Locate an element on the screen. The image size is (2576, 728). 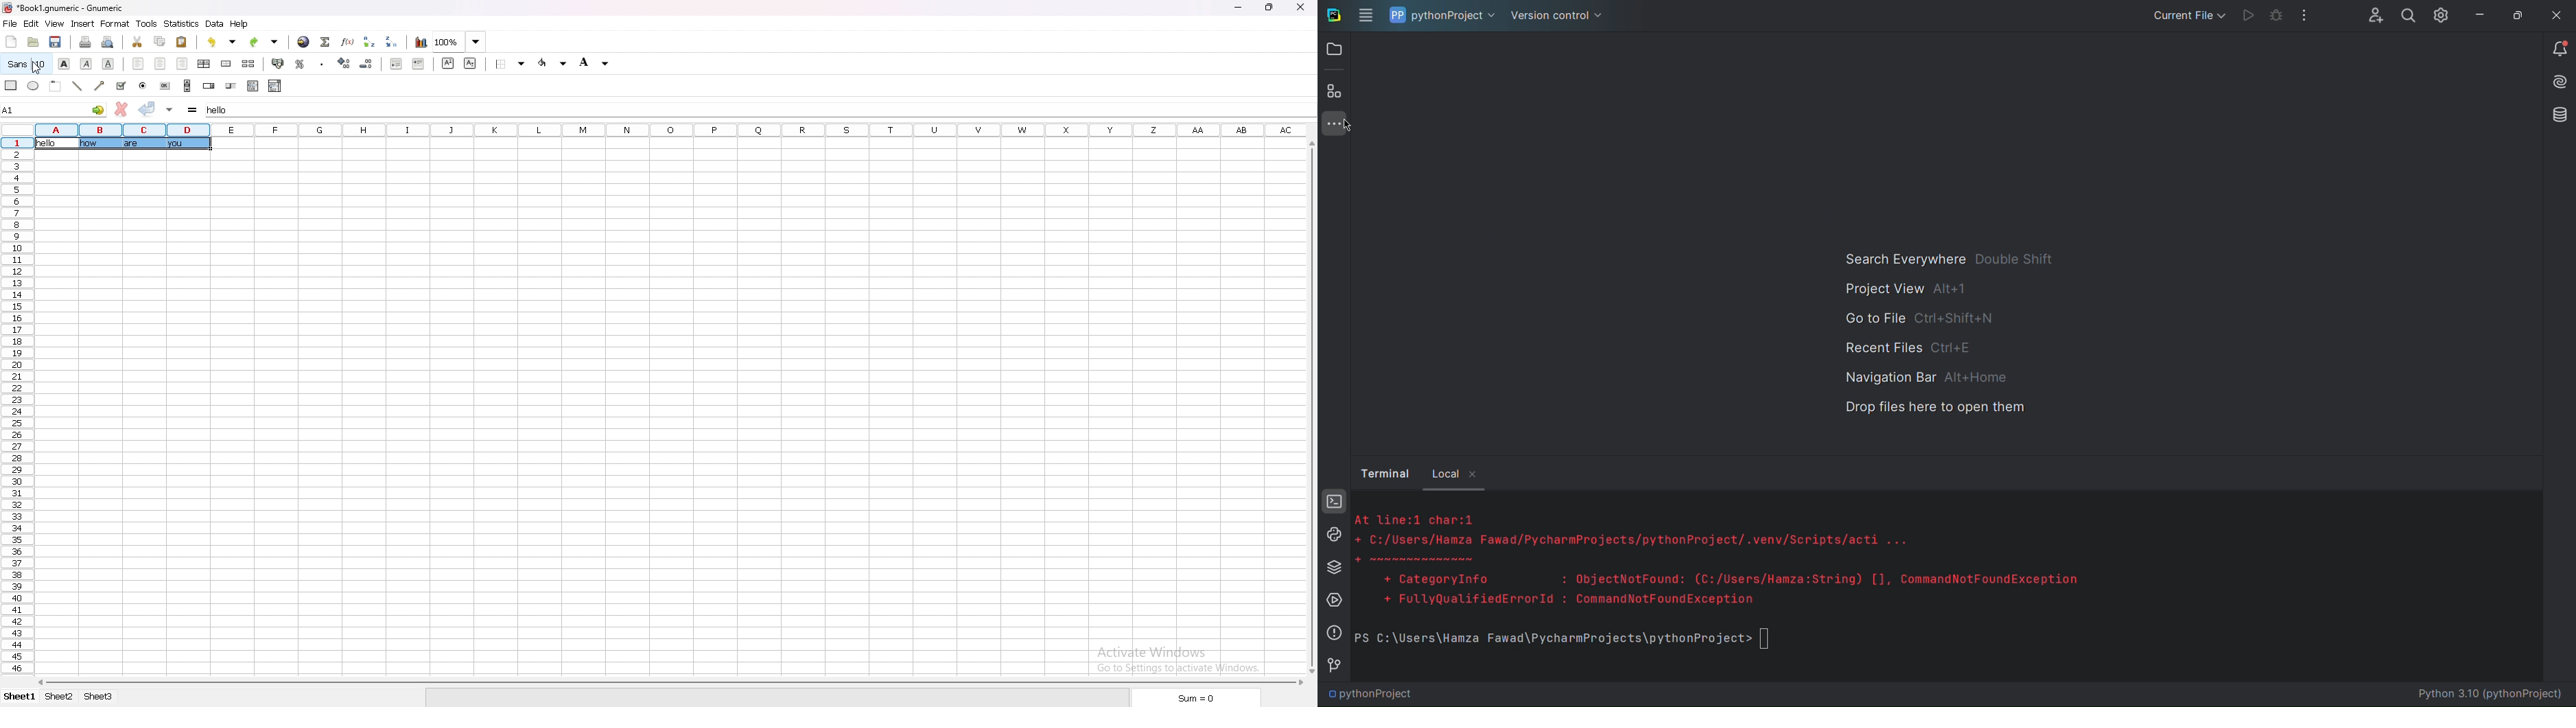
border is located at coordinates (511, 64).